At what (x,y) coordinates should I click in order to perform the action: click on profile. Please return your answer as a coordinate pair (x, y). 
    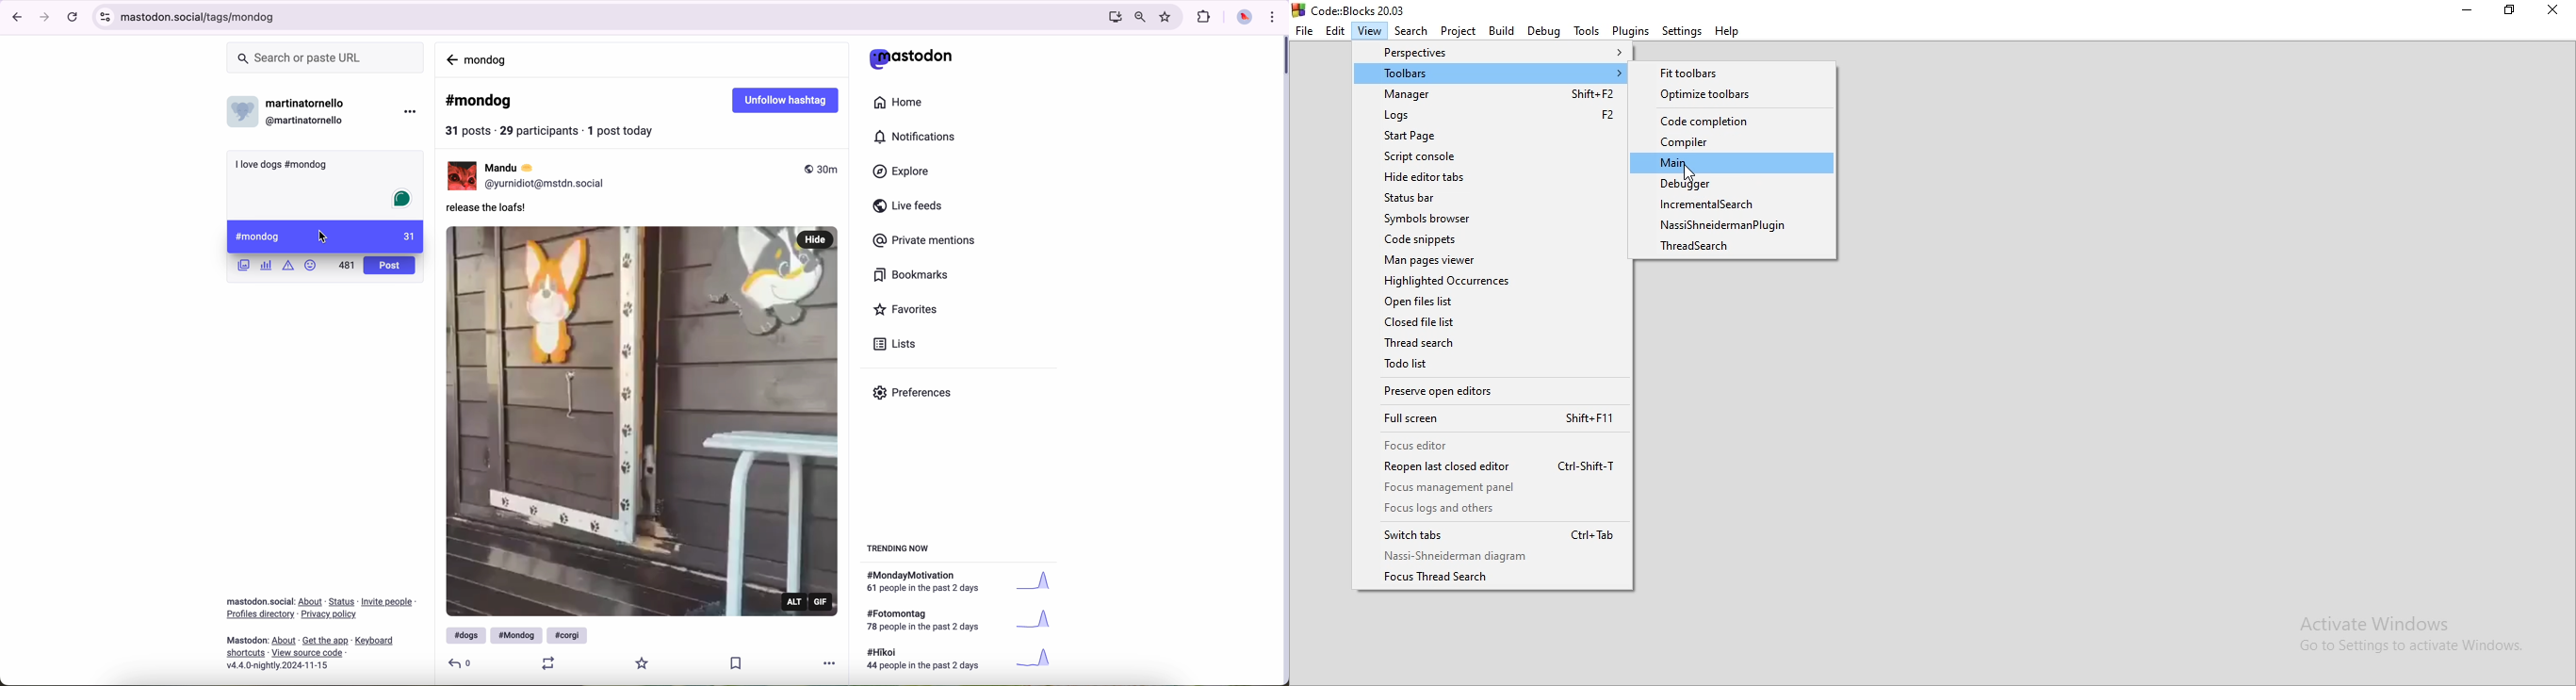
    Looking at the image, I should click on (243, 115).